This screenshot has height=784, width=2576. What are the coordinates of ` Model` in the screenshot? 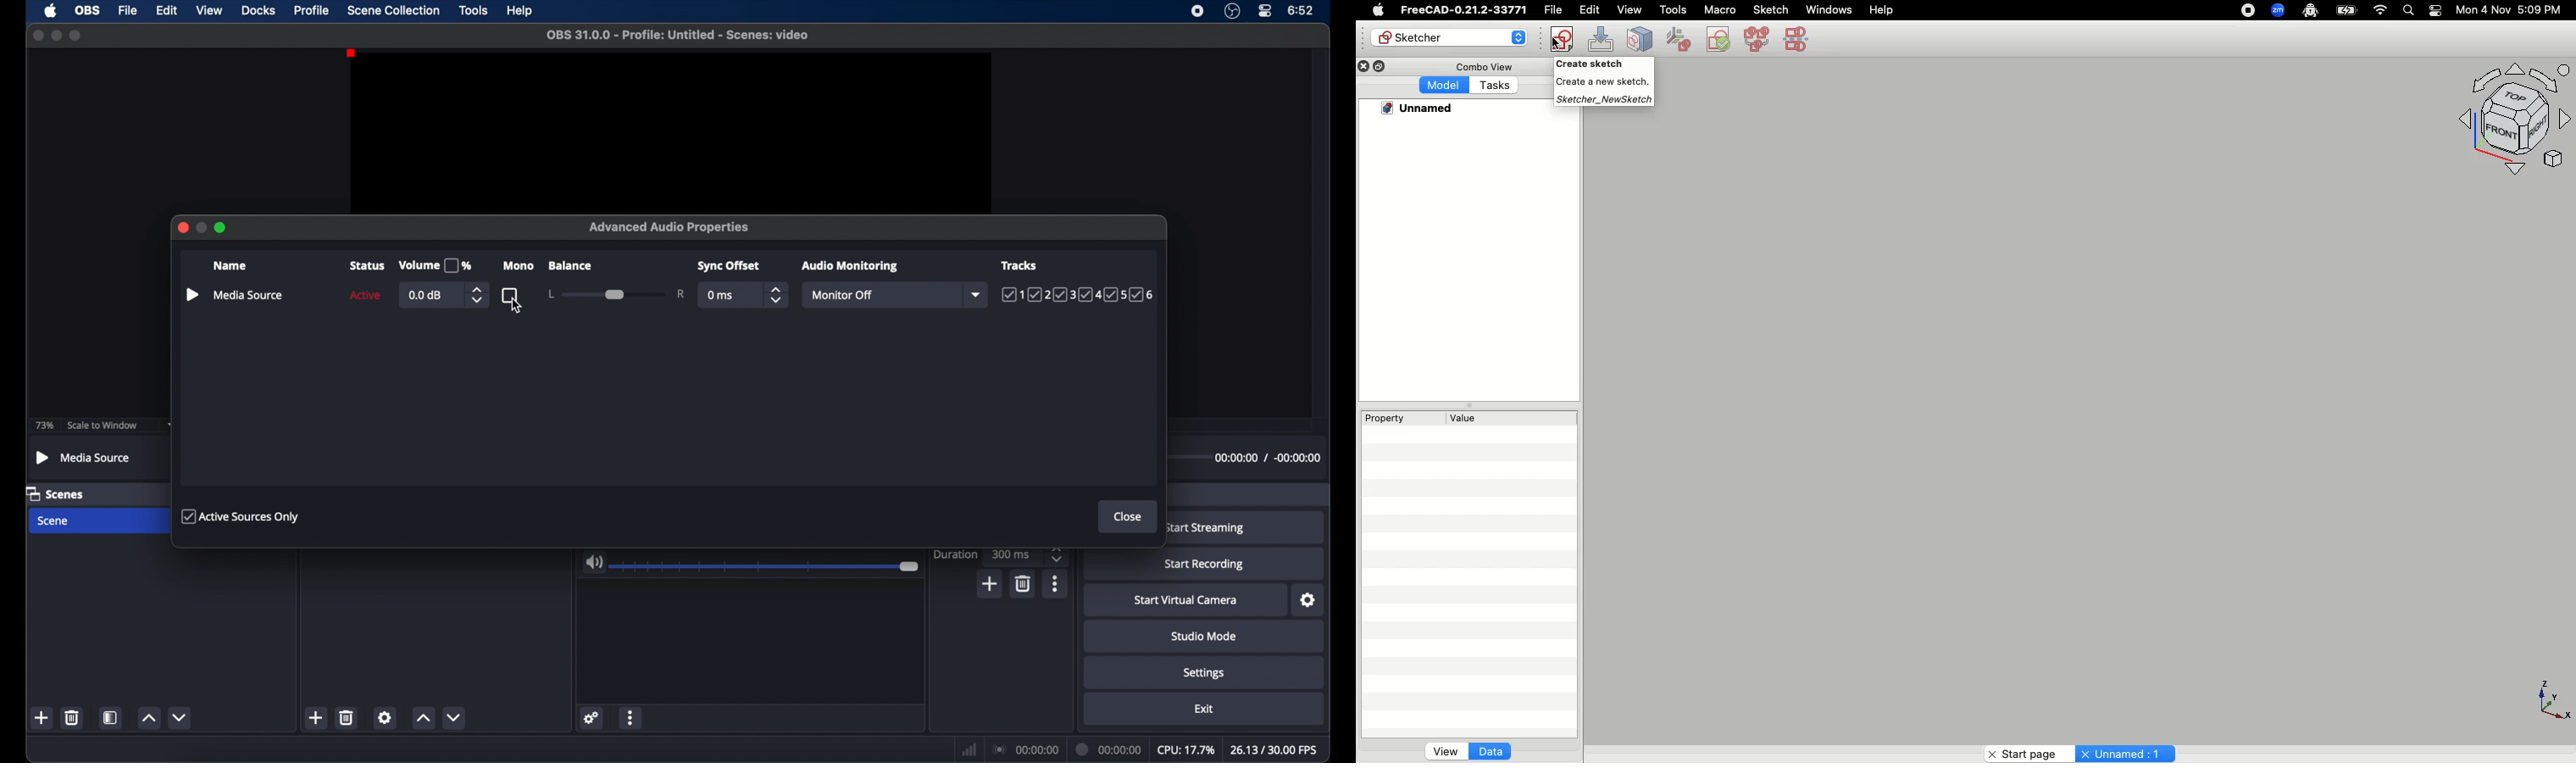 It's located at (1444, 85).